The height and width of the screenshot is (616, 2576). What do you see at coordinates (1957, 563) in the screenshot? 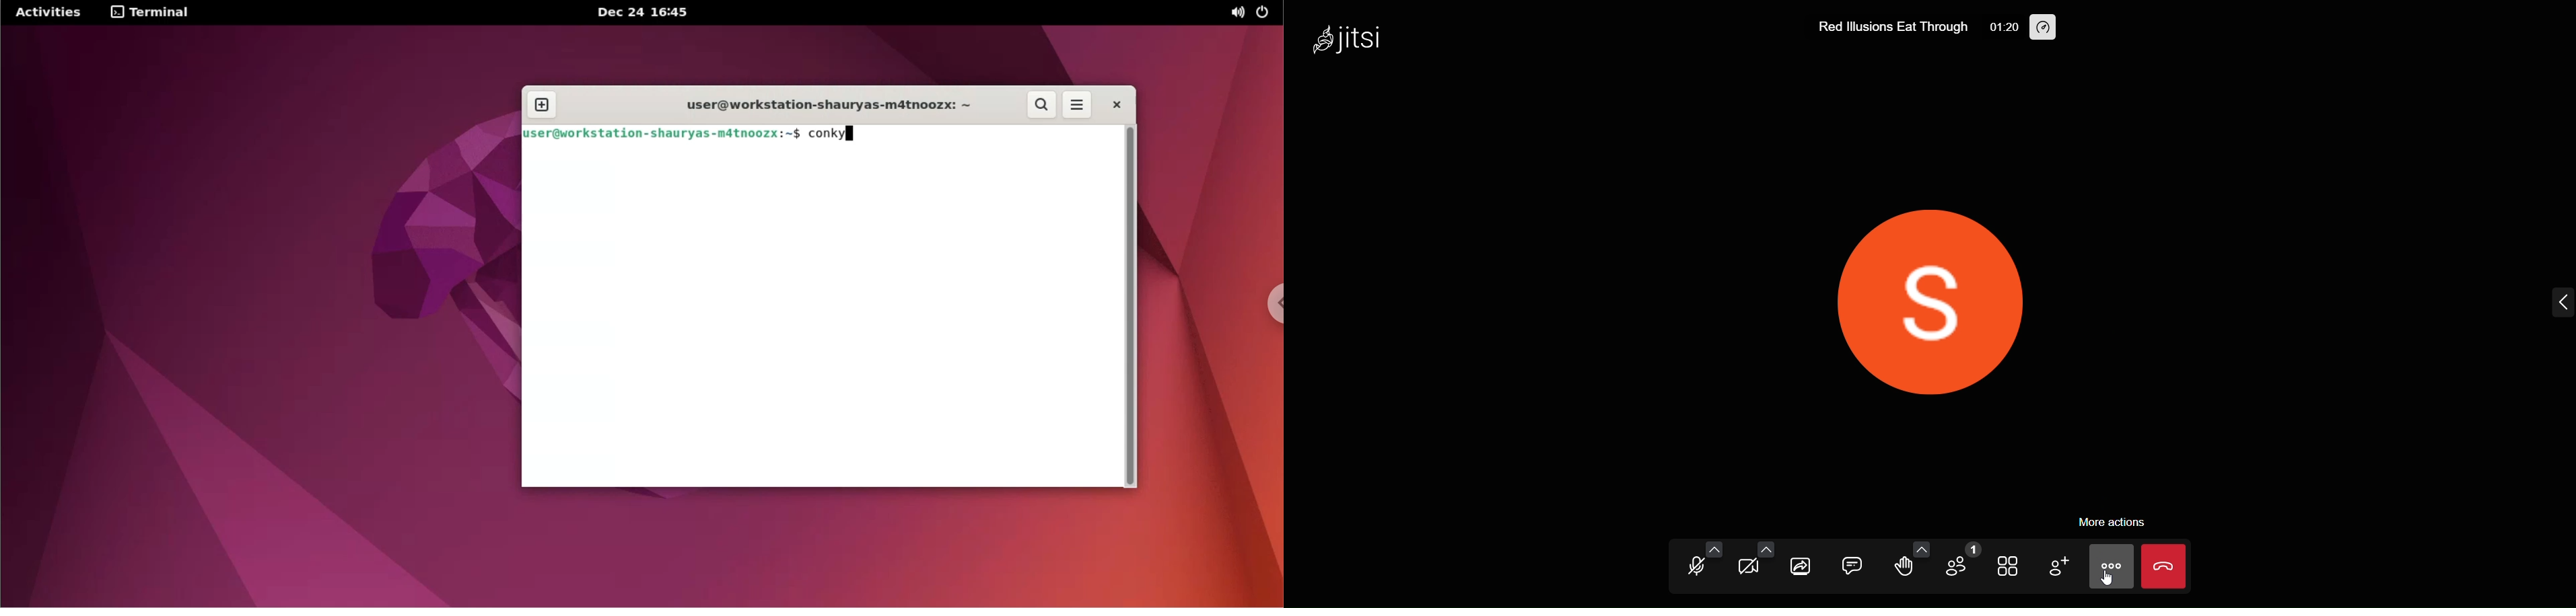
I see `participants` at bounding box center [1957, 563].